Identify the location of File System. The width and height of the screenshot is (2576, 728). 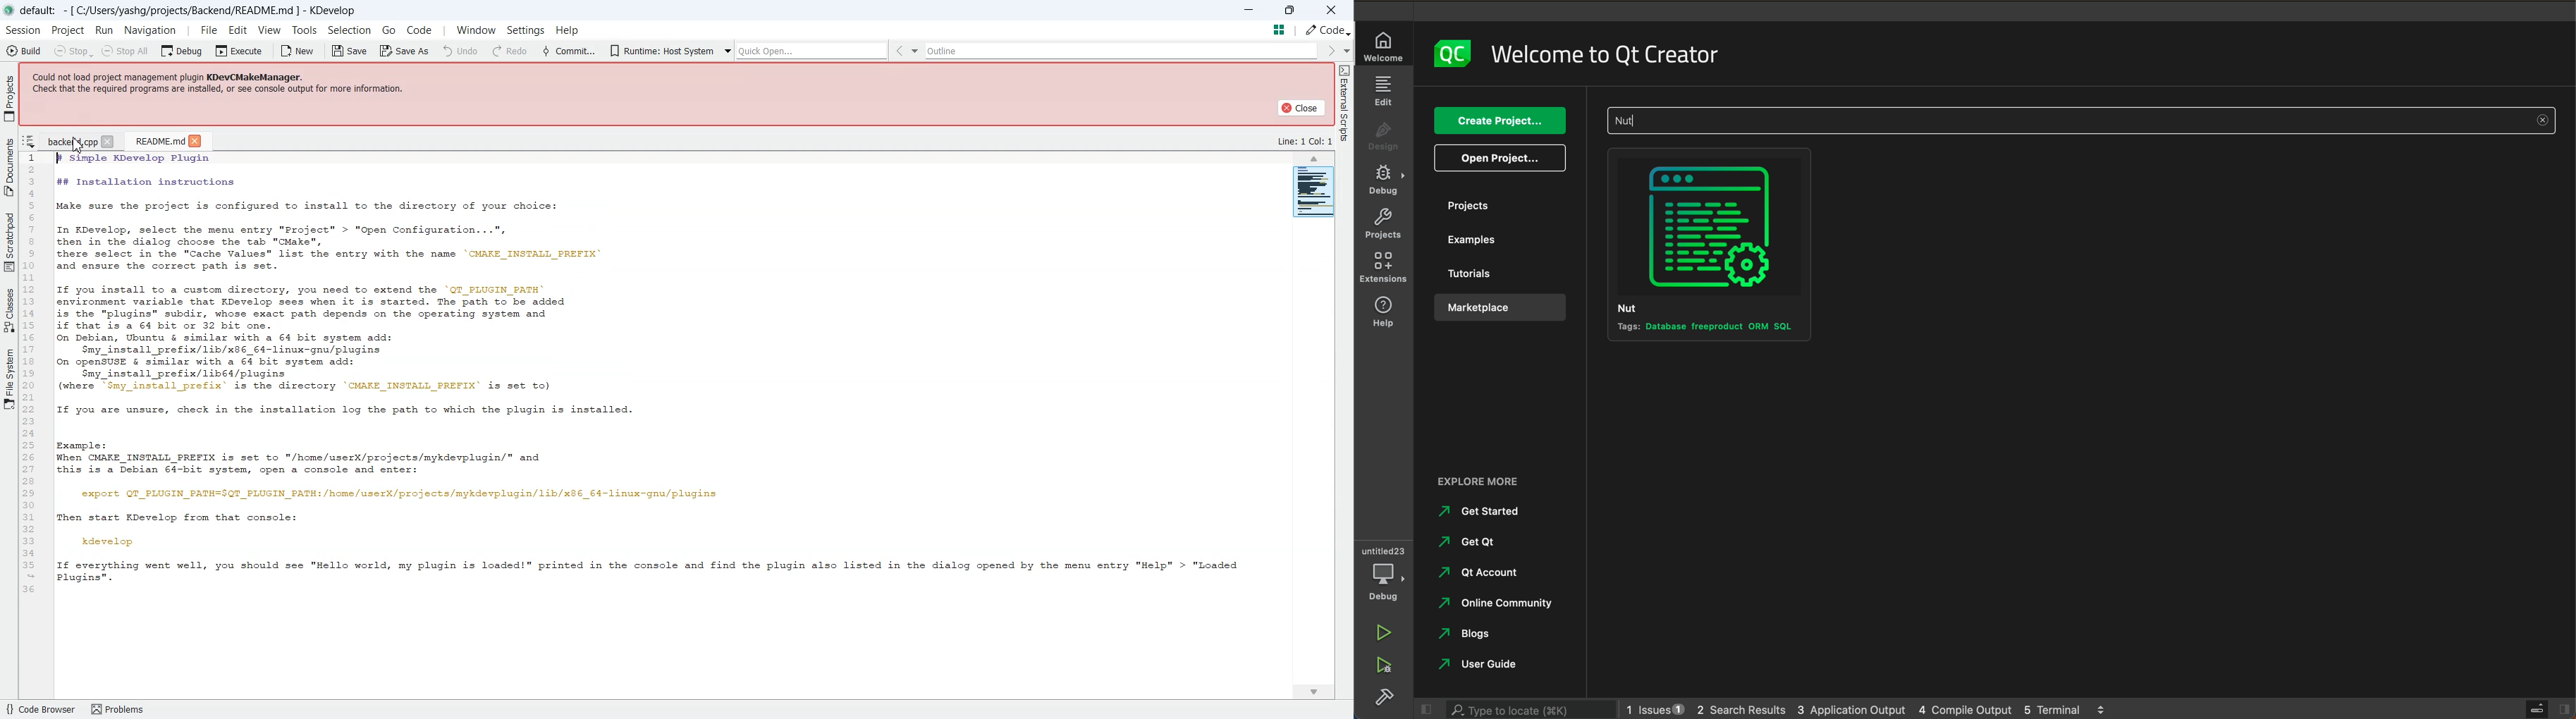
(9, 378).